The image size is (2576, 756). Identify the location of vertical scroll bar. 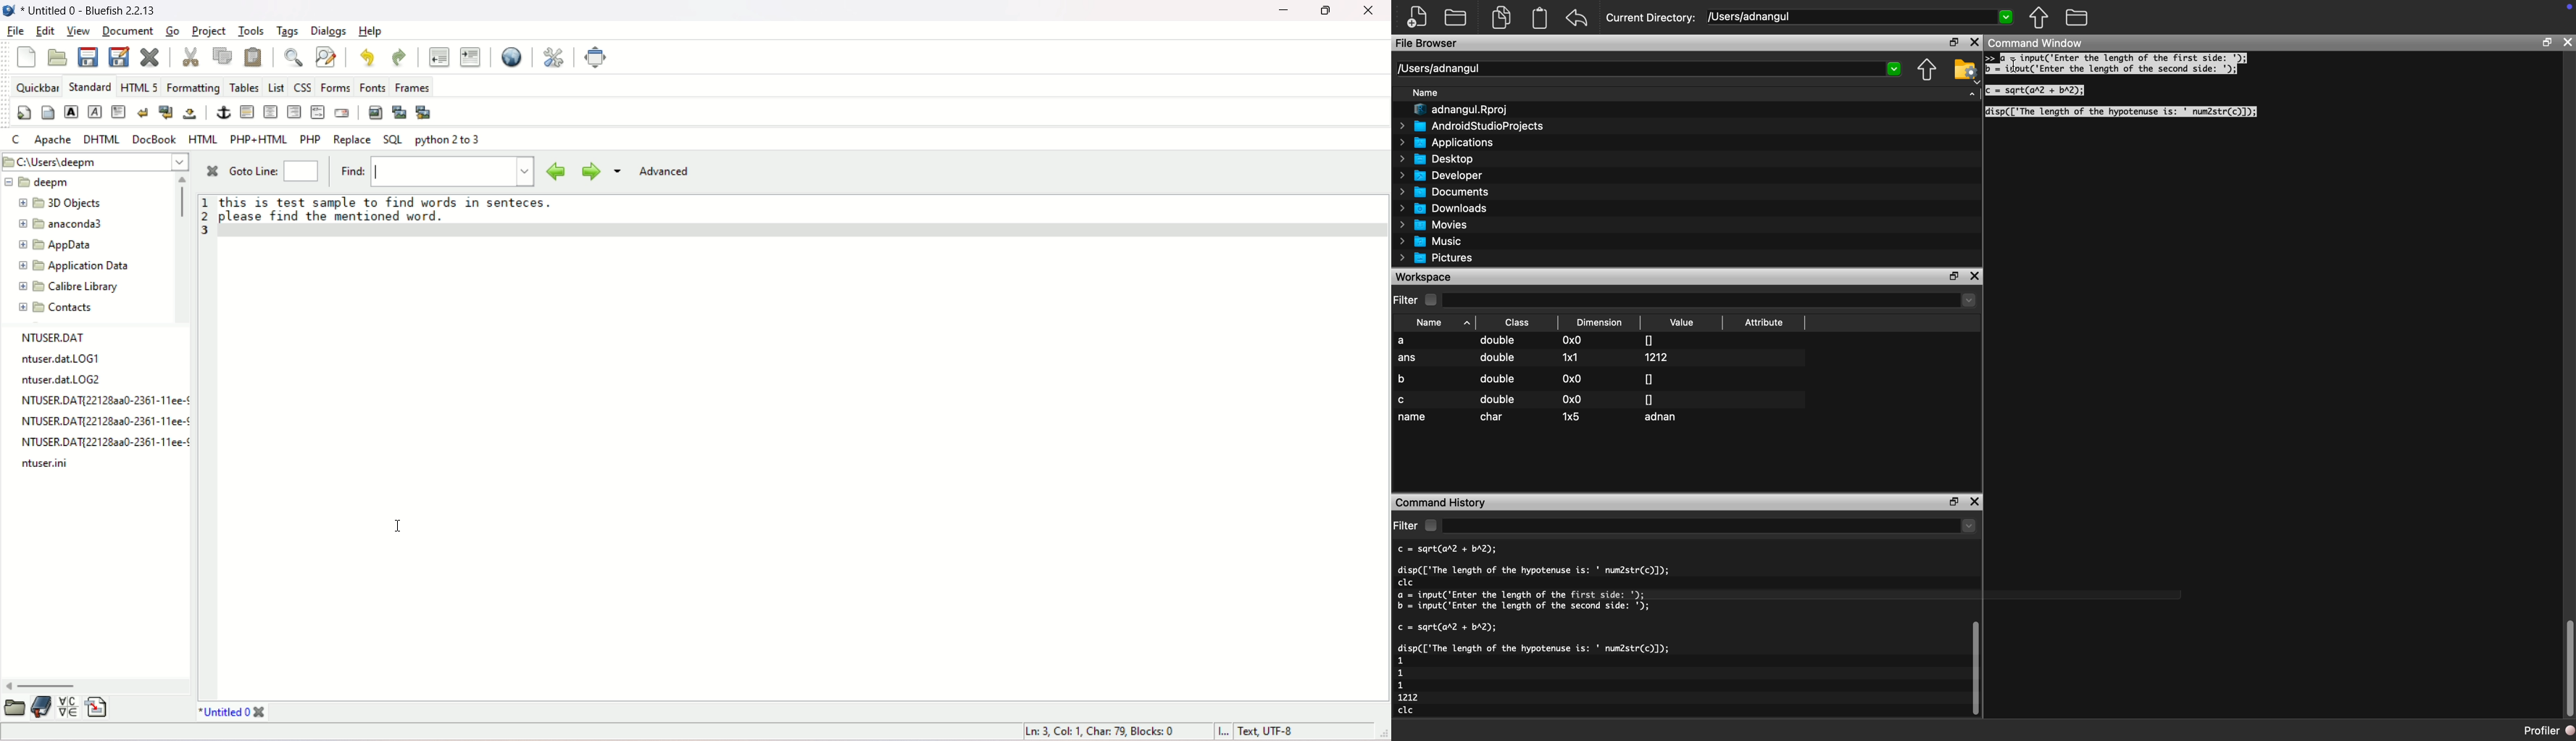
(2569, 669).